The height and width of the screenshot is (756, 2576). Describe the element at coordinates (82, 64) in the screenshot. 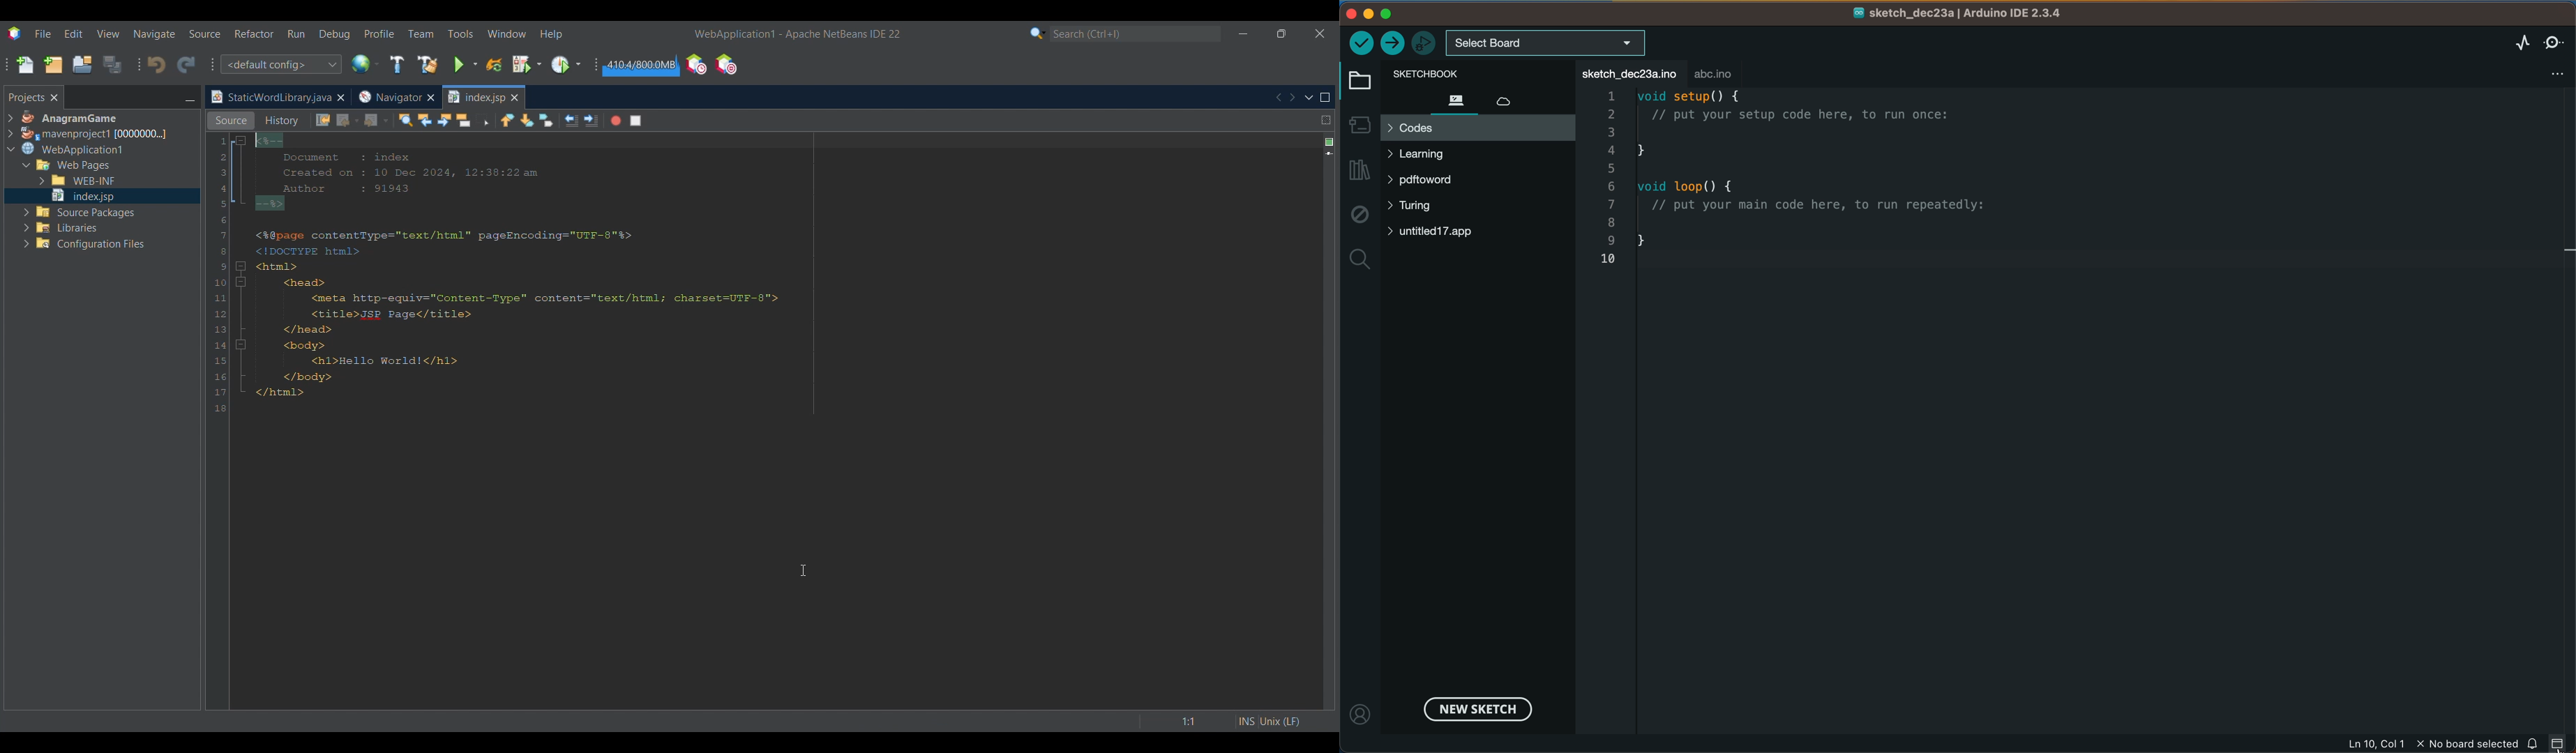

I see `Open project` at that location.